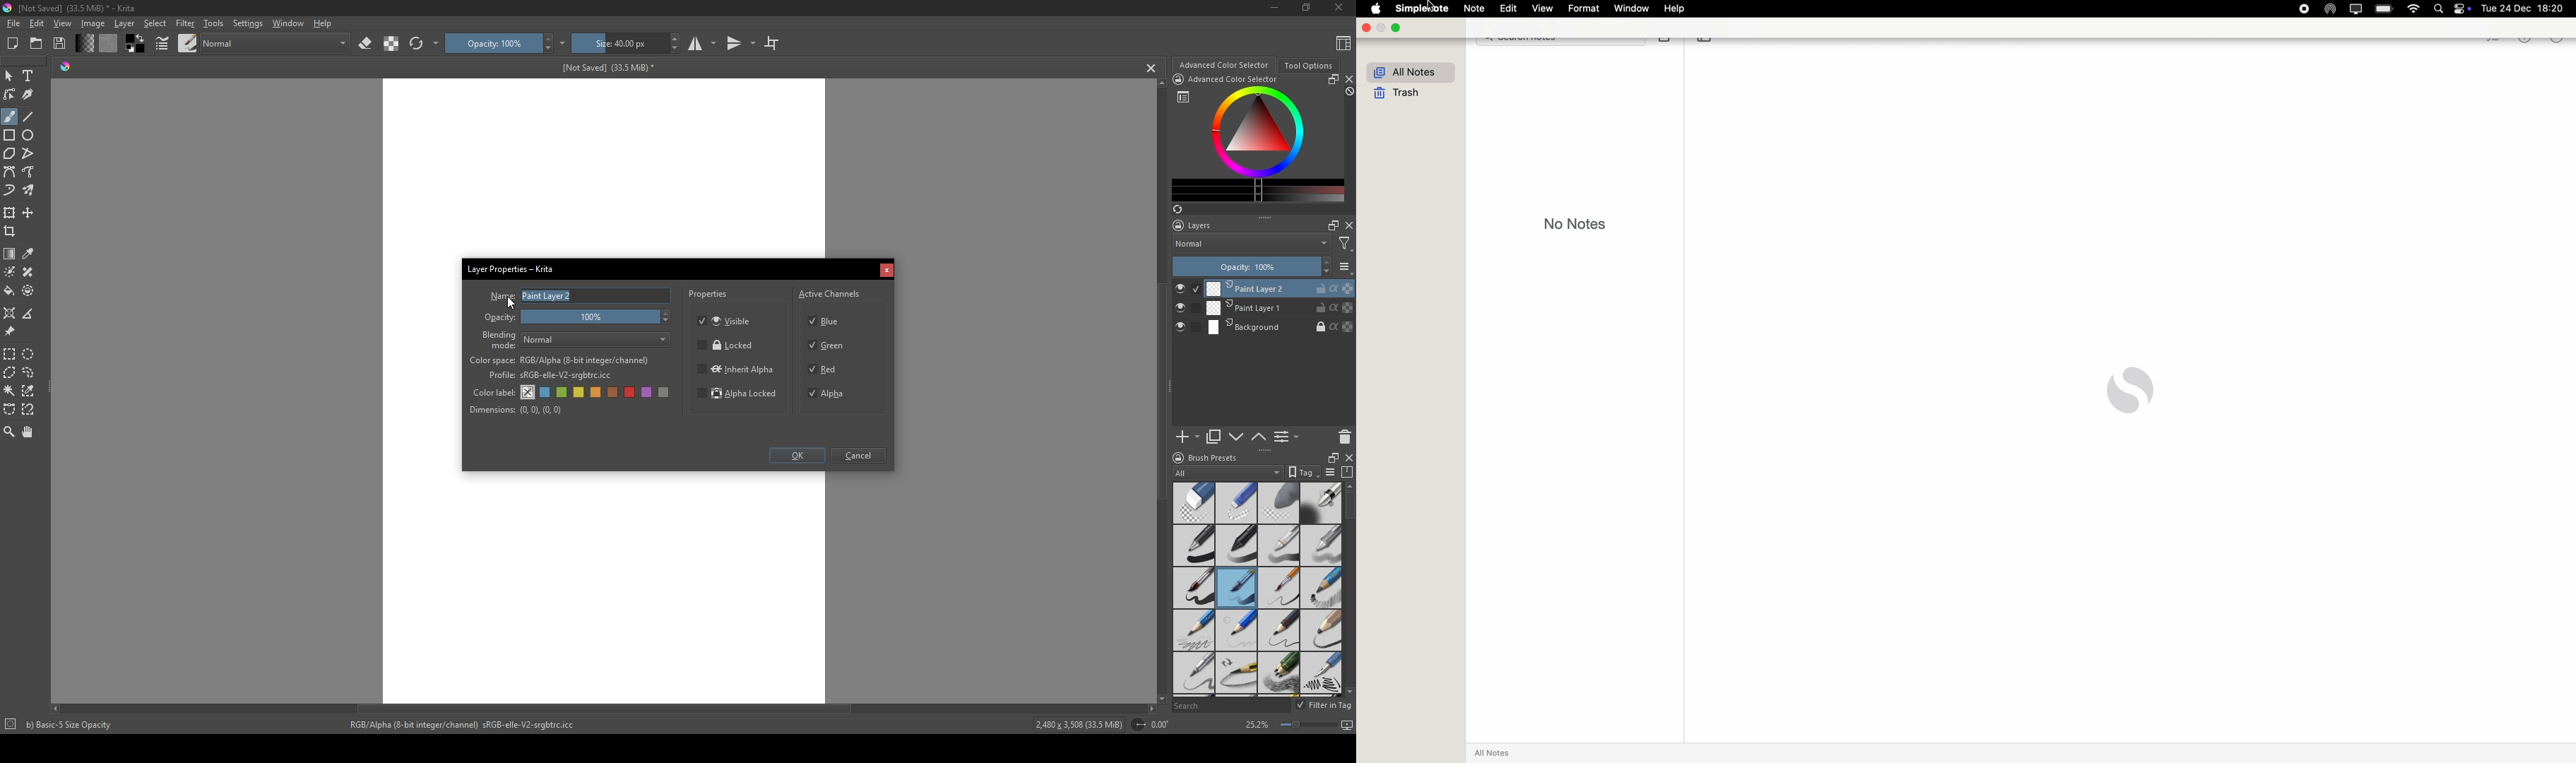 The width and height of the screenshot is (2576, 784). What do you see at coordinates (324, 23) in the screenshot?
I see `Help` at bounding box center [324, 23].